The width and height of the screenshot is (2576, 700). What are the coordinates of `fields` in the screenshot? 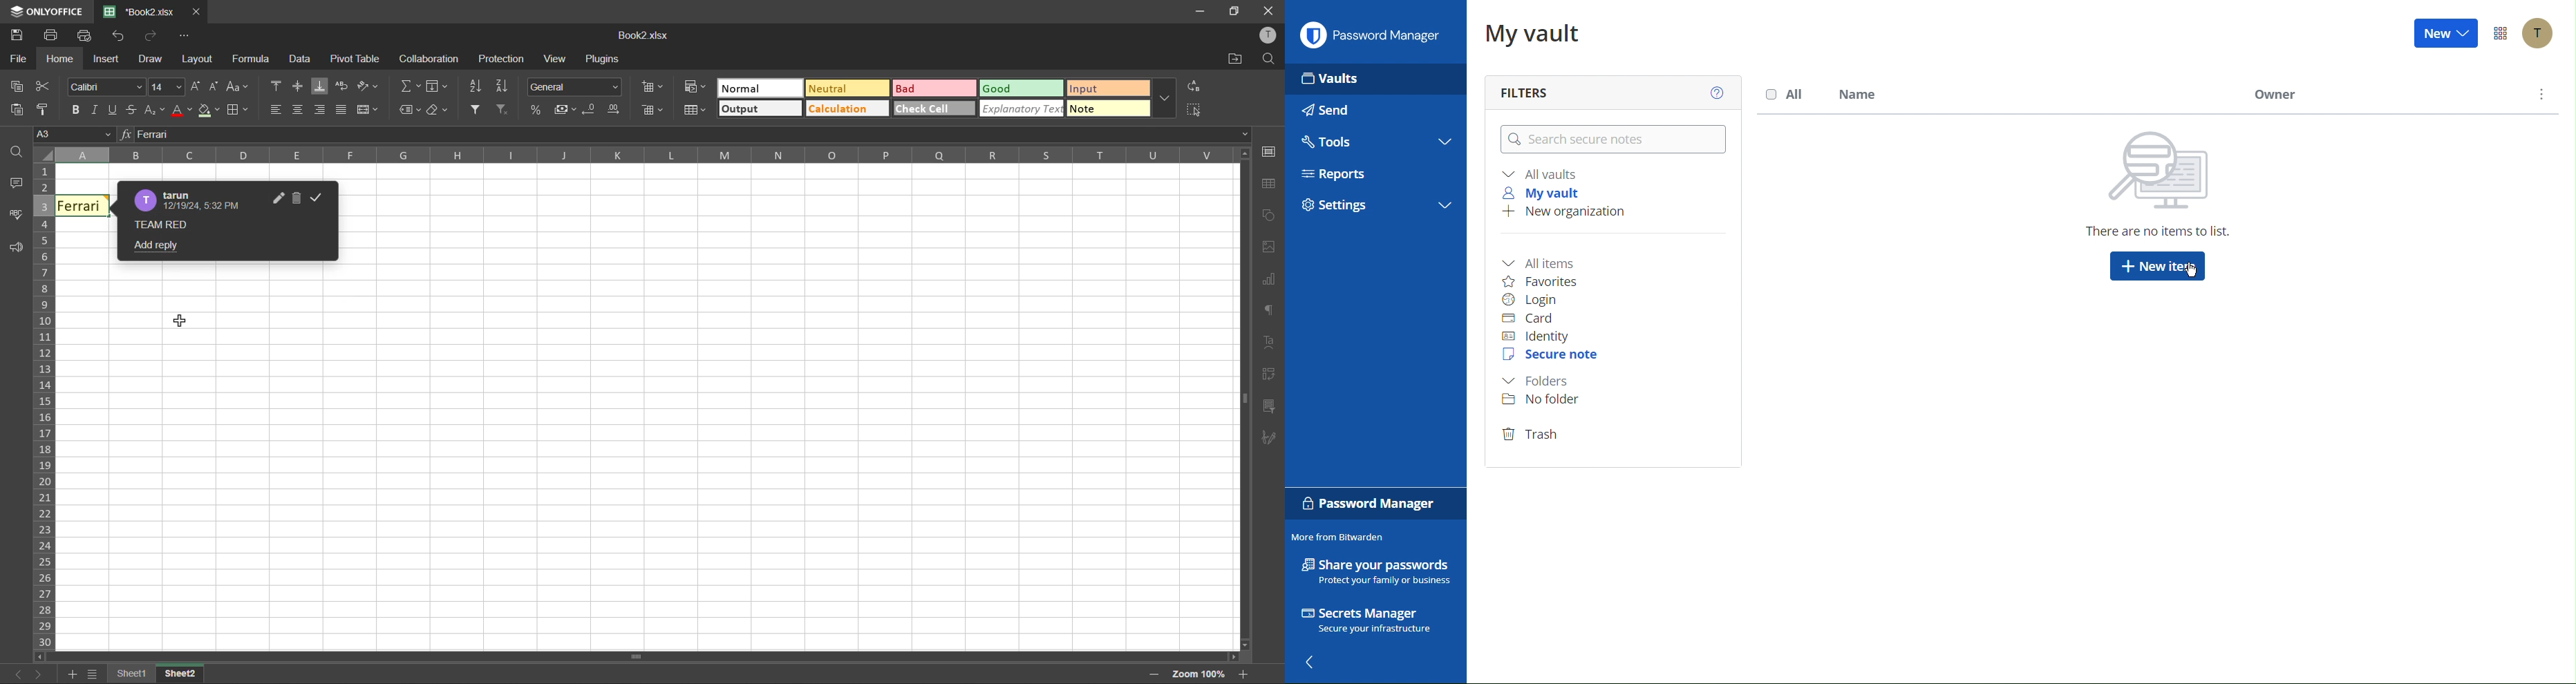 It's located at (440, 86).